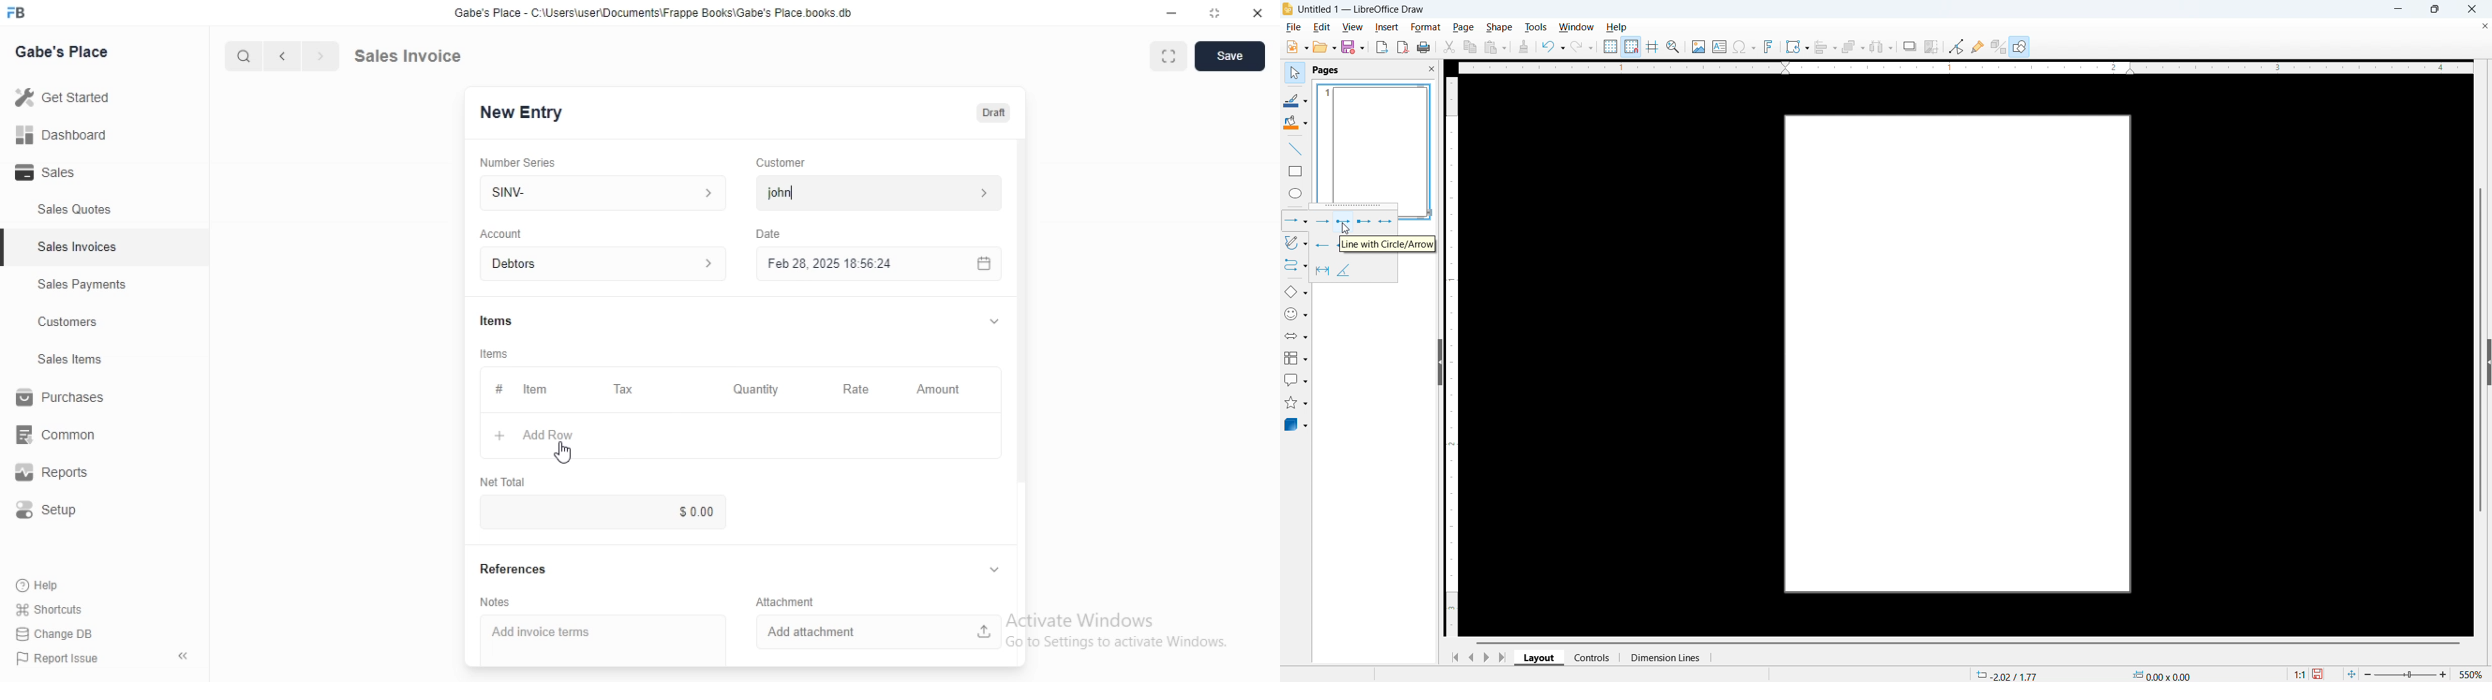  What do you see at coordinates (69, 141) in the screenshot?
I see `all Dashboard` at bounding box center [69, 141].